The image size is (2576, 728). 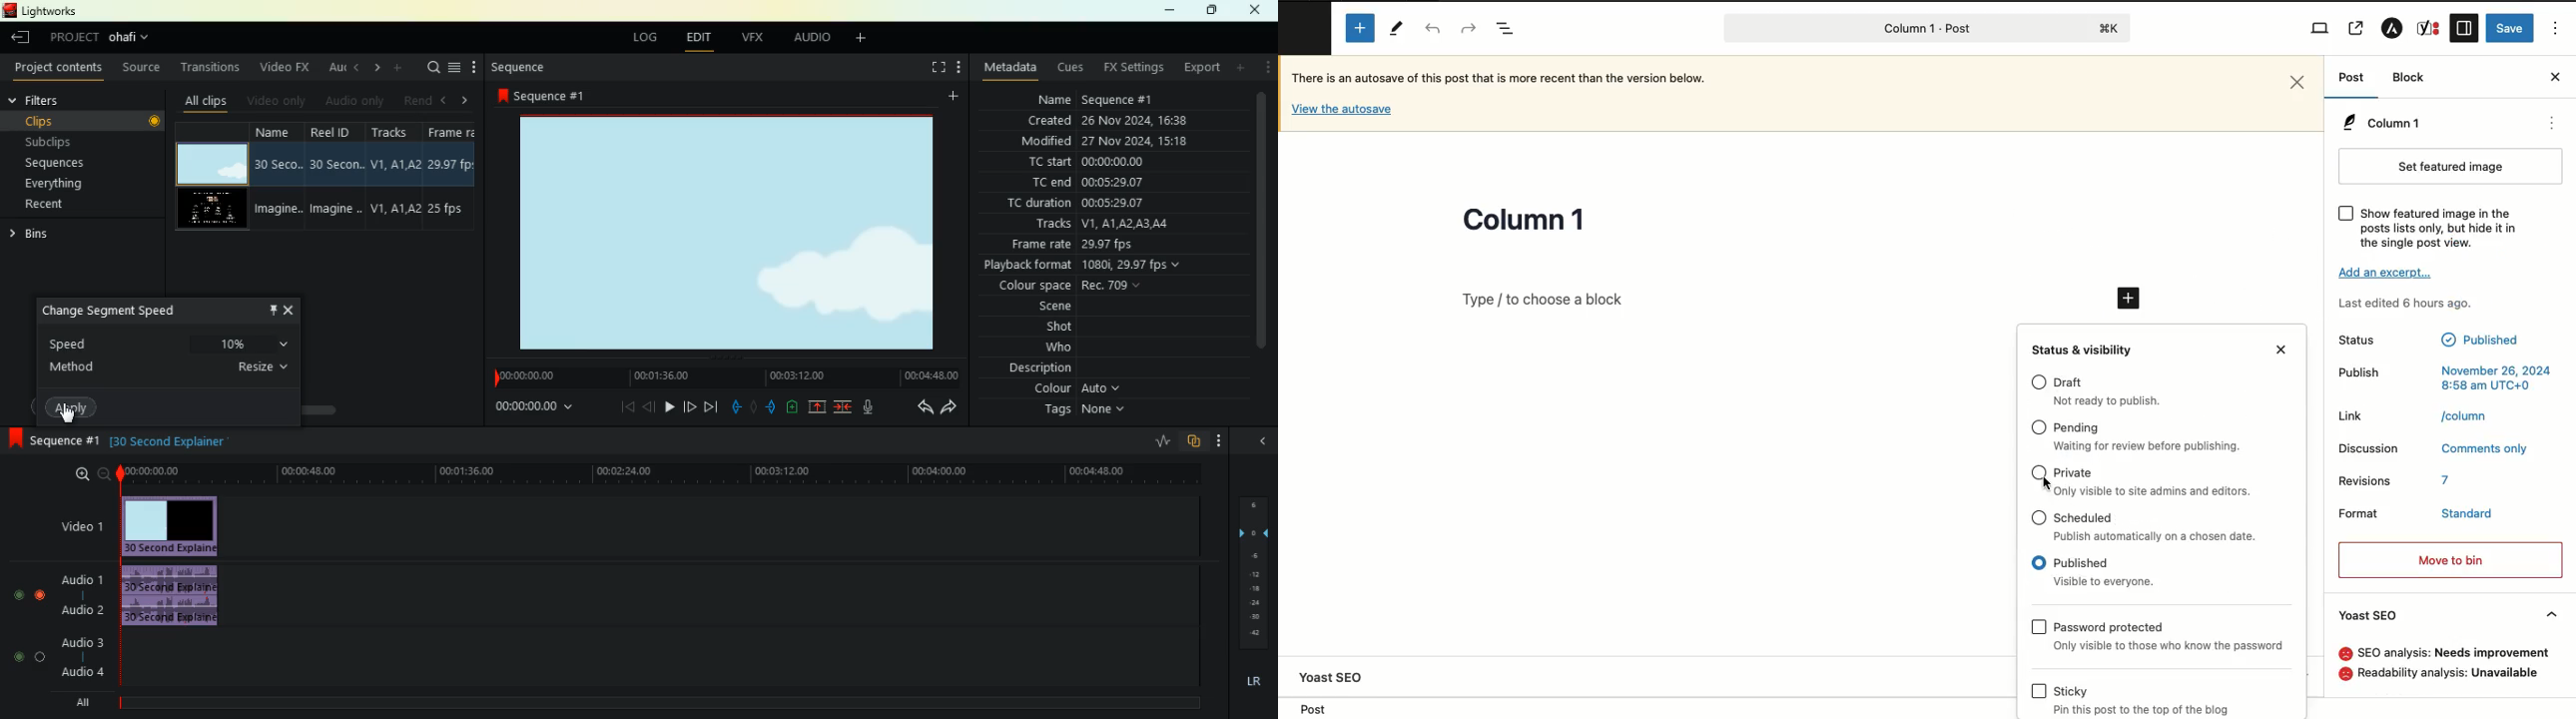 I want to click on Options, so click(x=2557, y=29).